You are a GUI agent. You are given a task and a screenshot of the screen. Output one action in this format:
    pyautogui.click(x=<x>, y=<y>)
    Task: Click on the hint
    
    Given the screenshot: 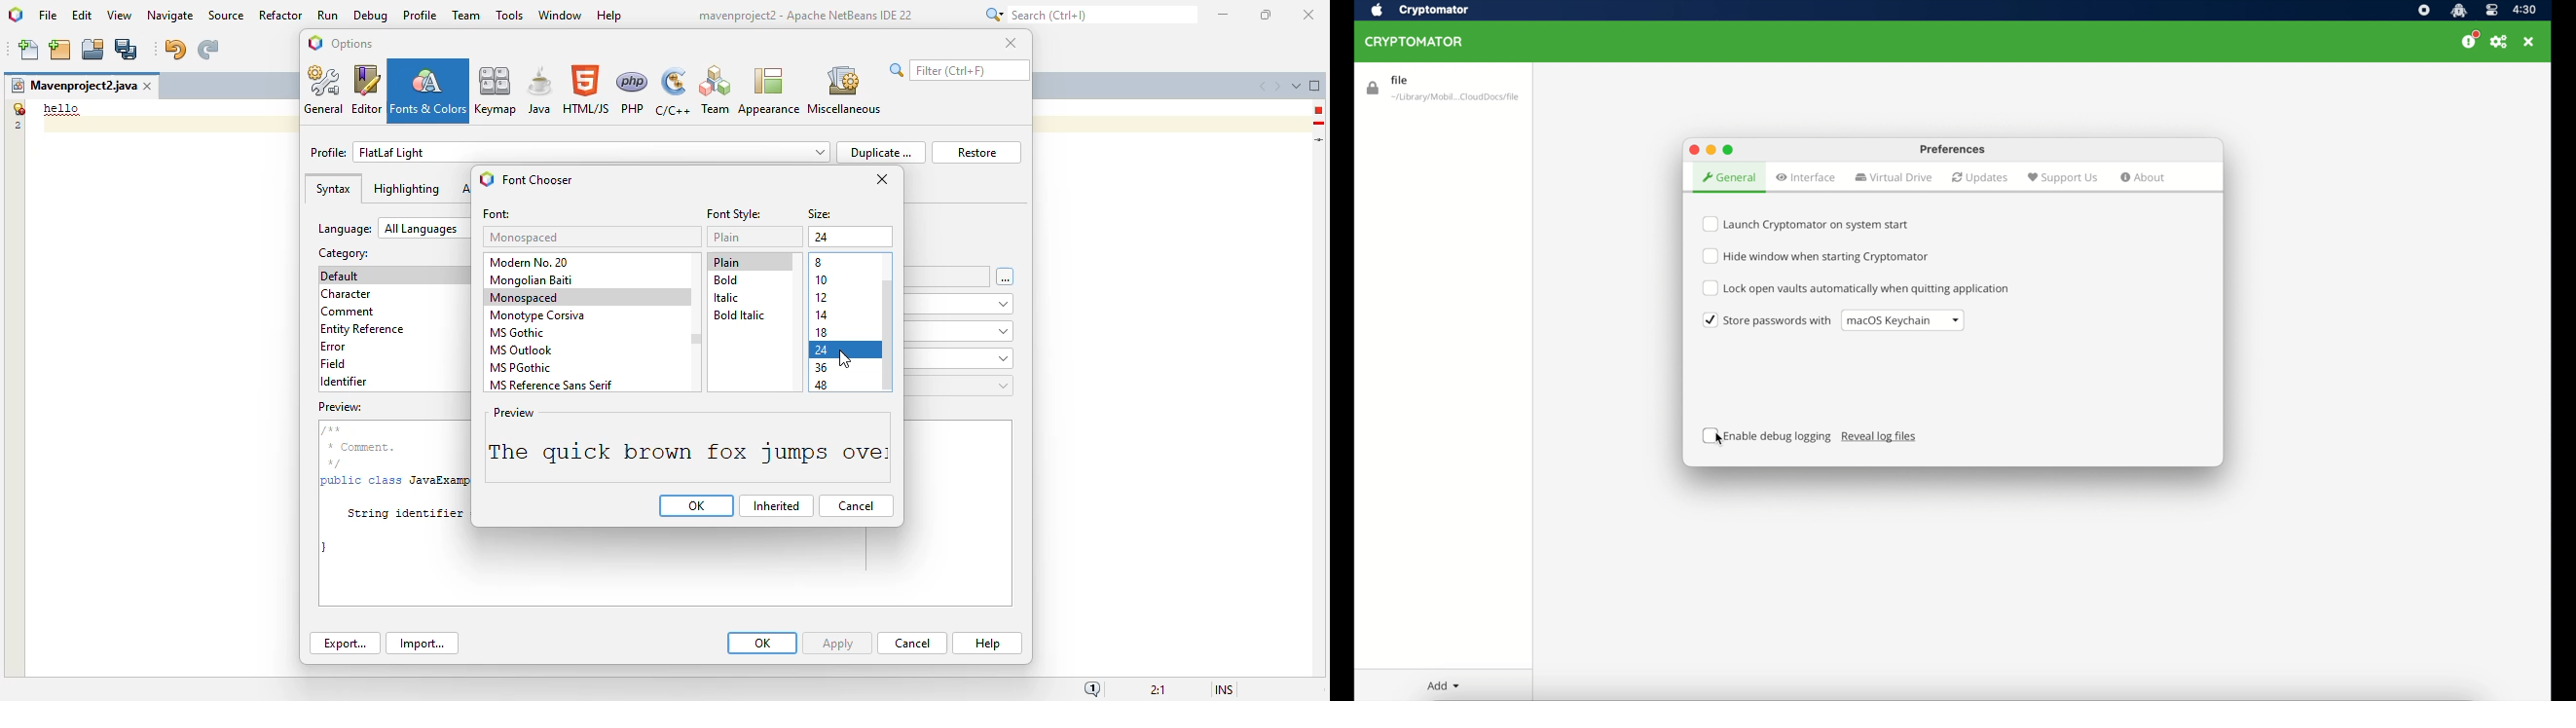 What is the action you would take?
    pyautogui.click(x=1319, y=124)
    